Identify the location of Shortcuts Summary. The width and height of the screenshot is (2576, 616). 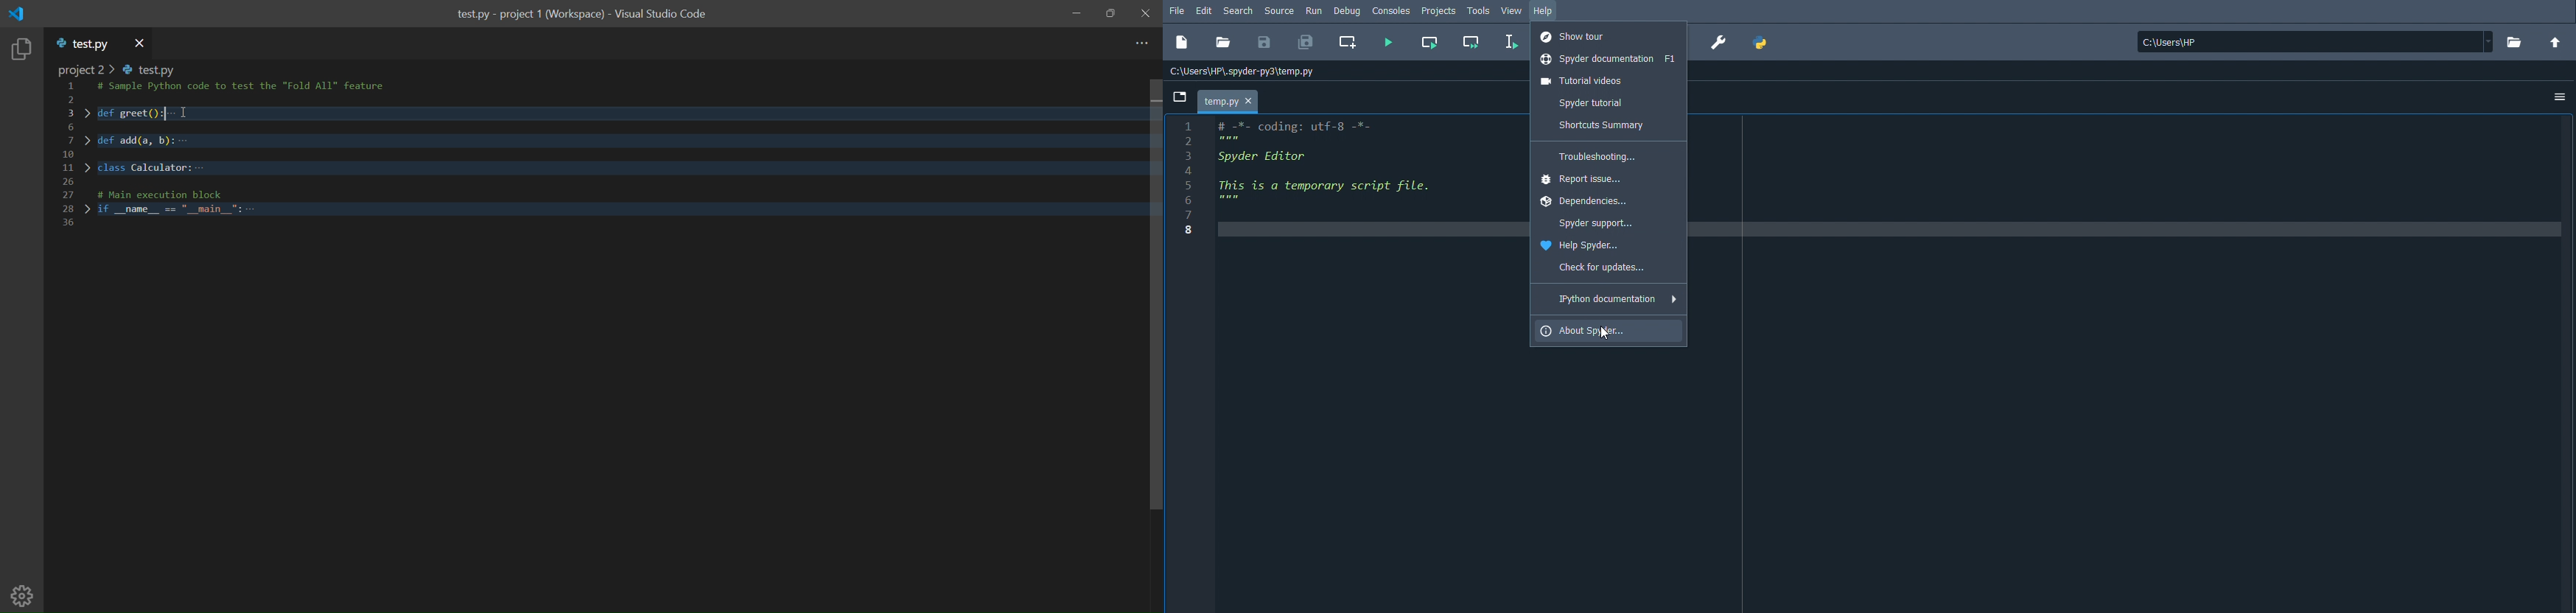
(1599, 124).